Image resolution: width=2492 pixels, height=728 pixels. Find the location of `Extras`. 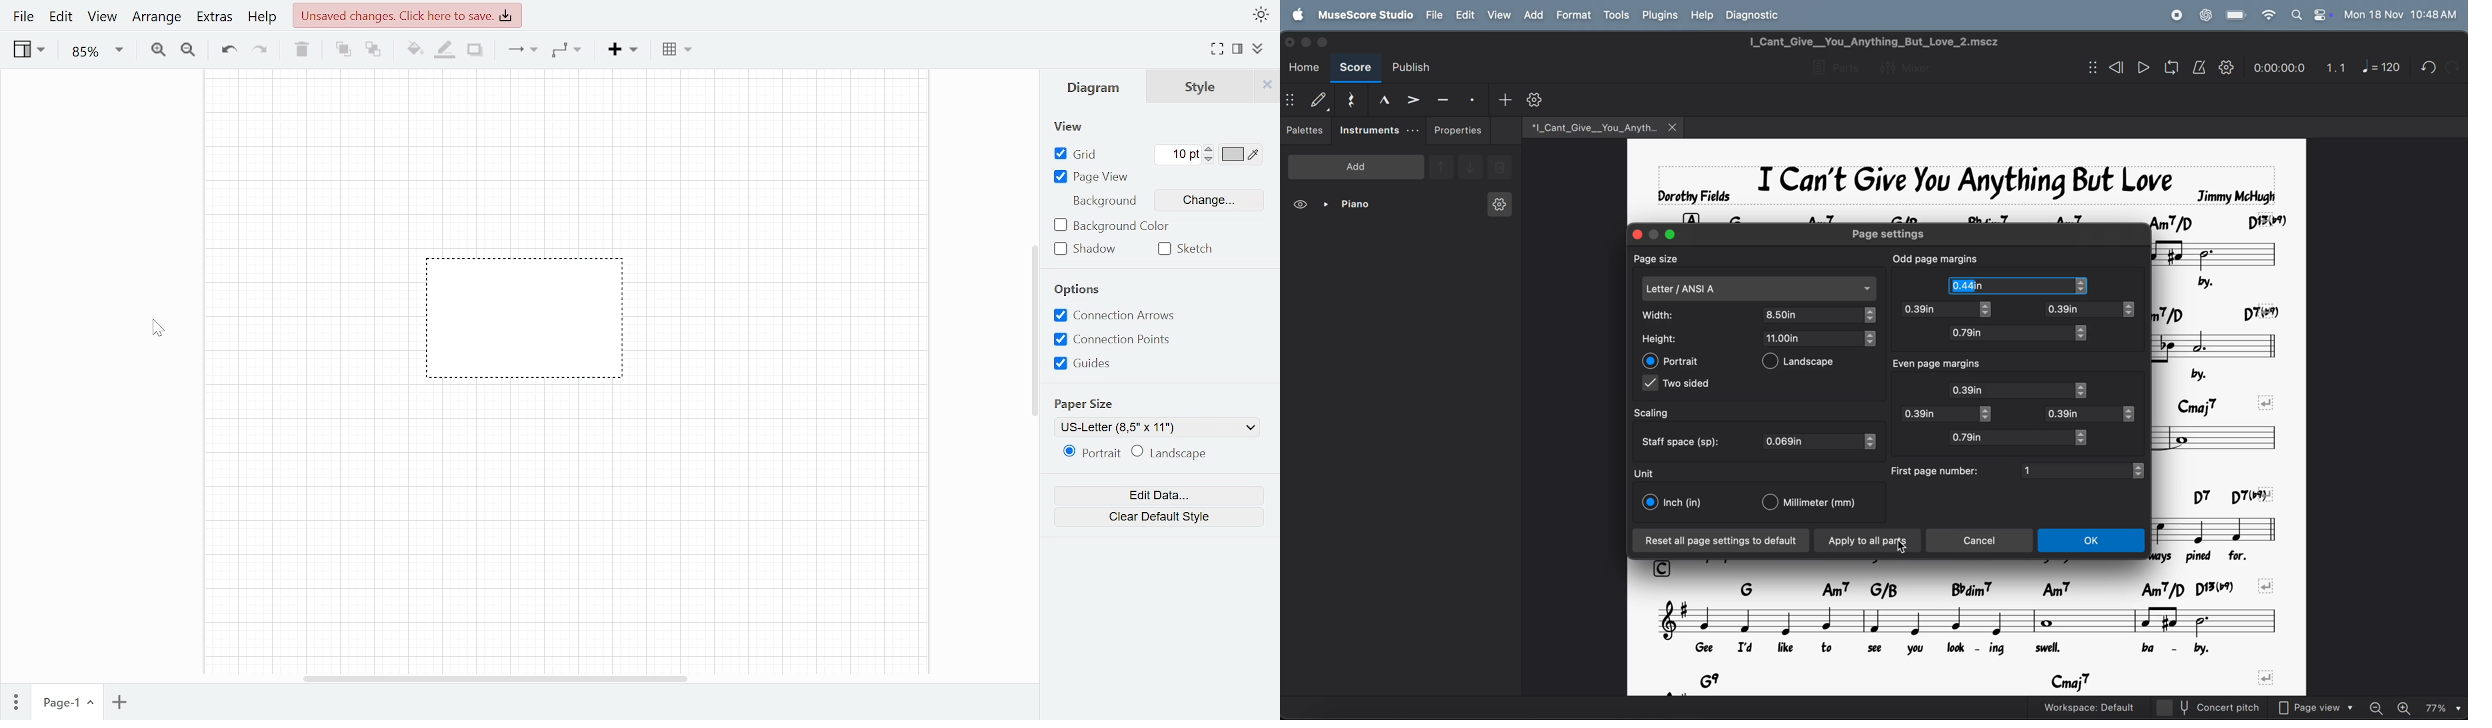

Extras is located at coordinates (213, 19).